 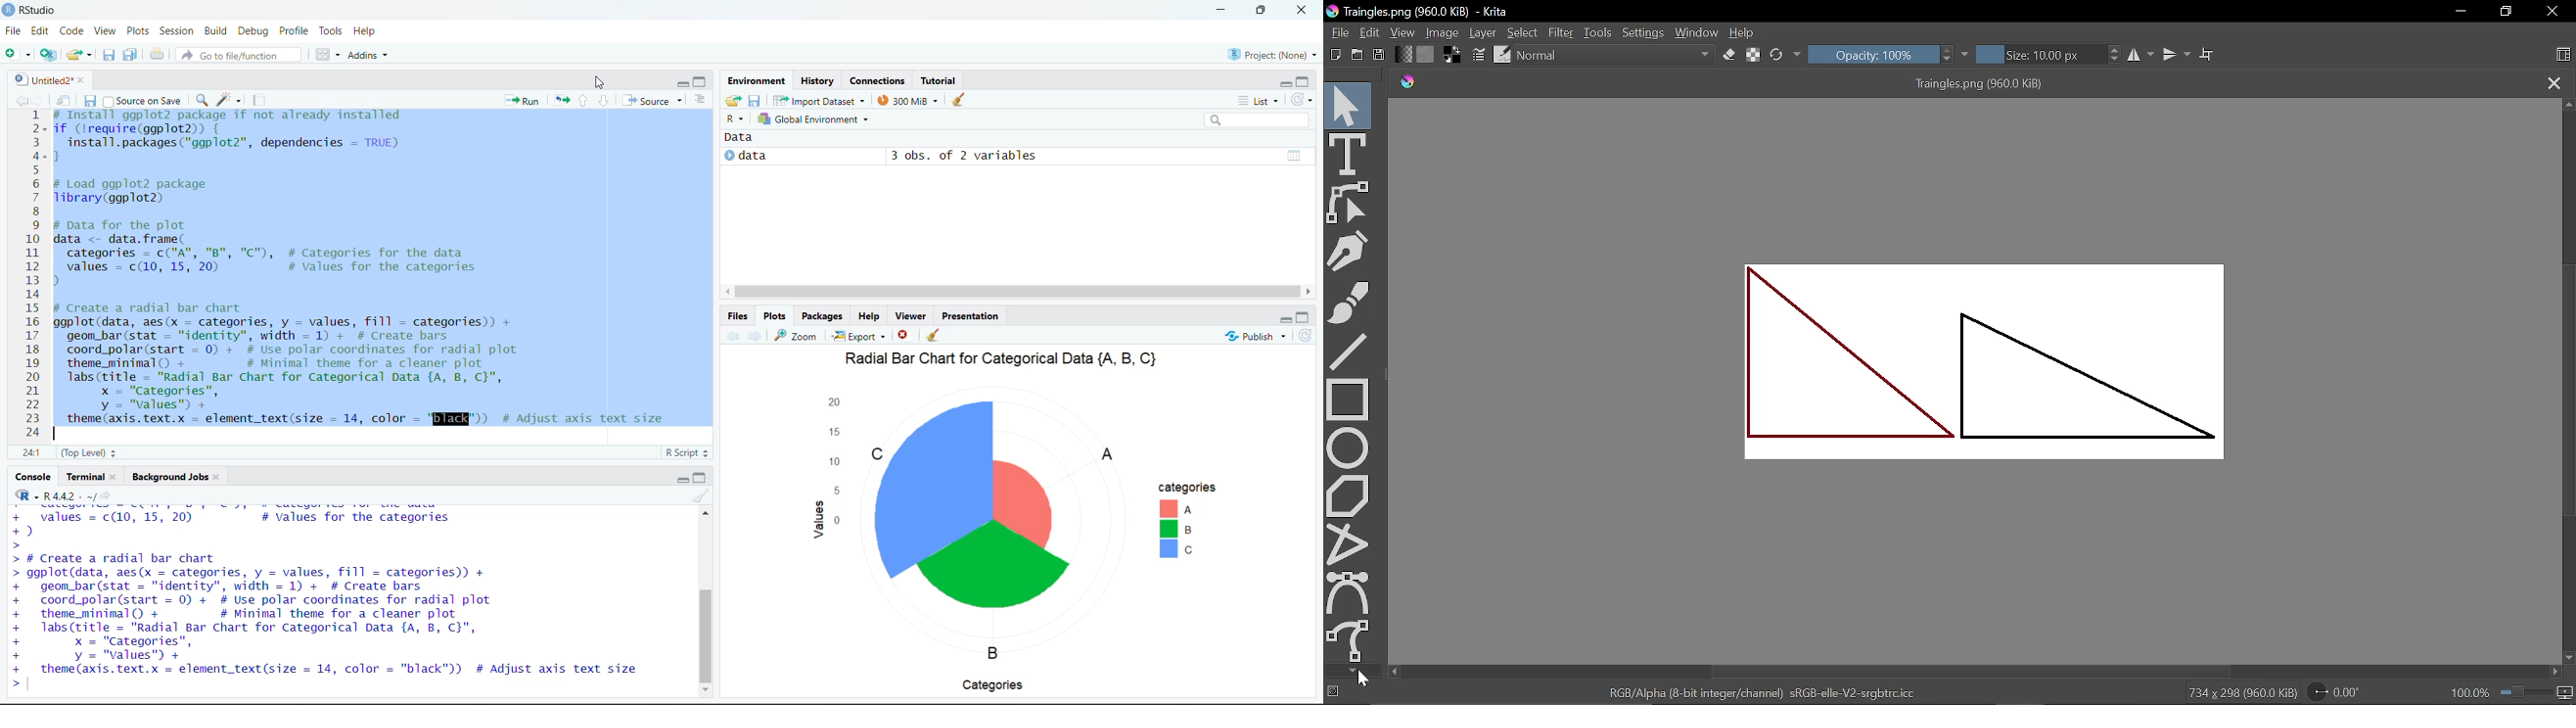 What do you see at coordinates (872, 315) in the screenshot?
I see `Help` at bounding box center [872, 315].